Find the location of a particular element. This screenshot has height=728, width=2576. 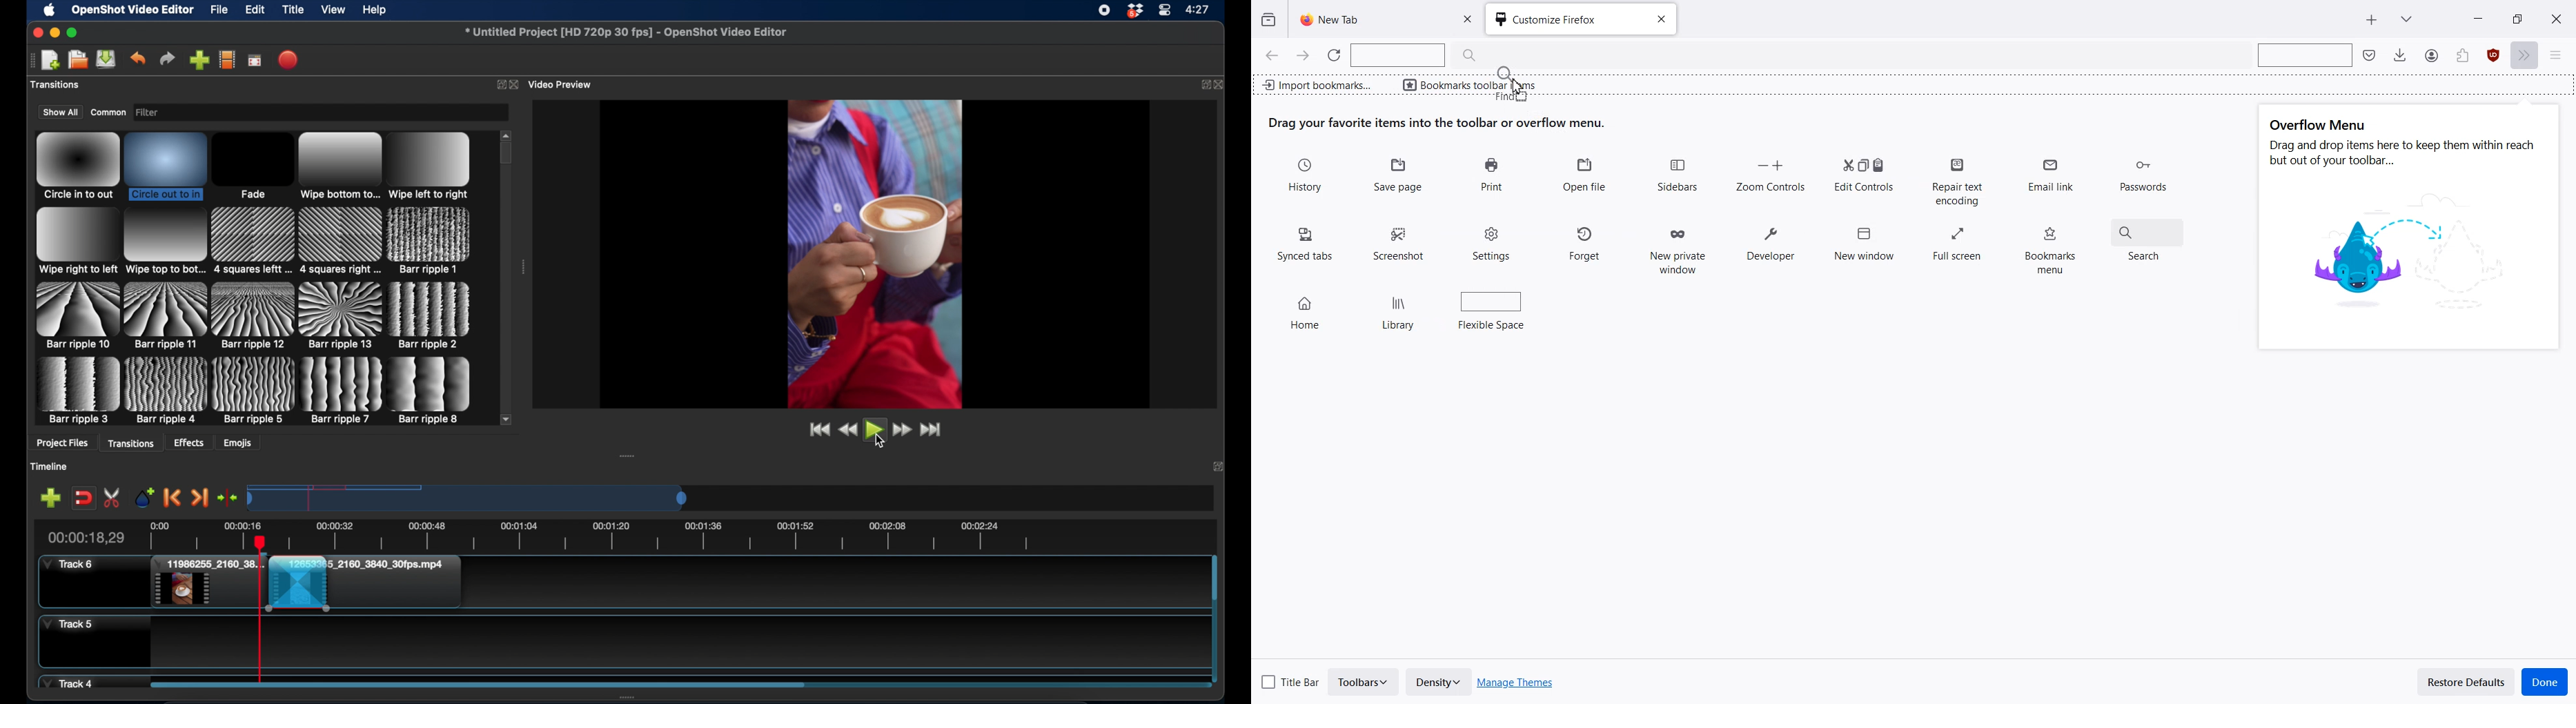

Save to Pocket is located at coordinates (2430, 55).